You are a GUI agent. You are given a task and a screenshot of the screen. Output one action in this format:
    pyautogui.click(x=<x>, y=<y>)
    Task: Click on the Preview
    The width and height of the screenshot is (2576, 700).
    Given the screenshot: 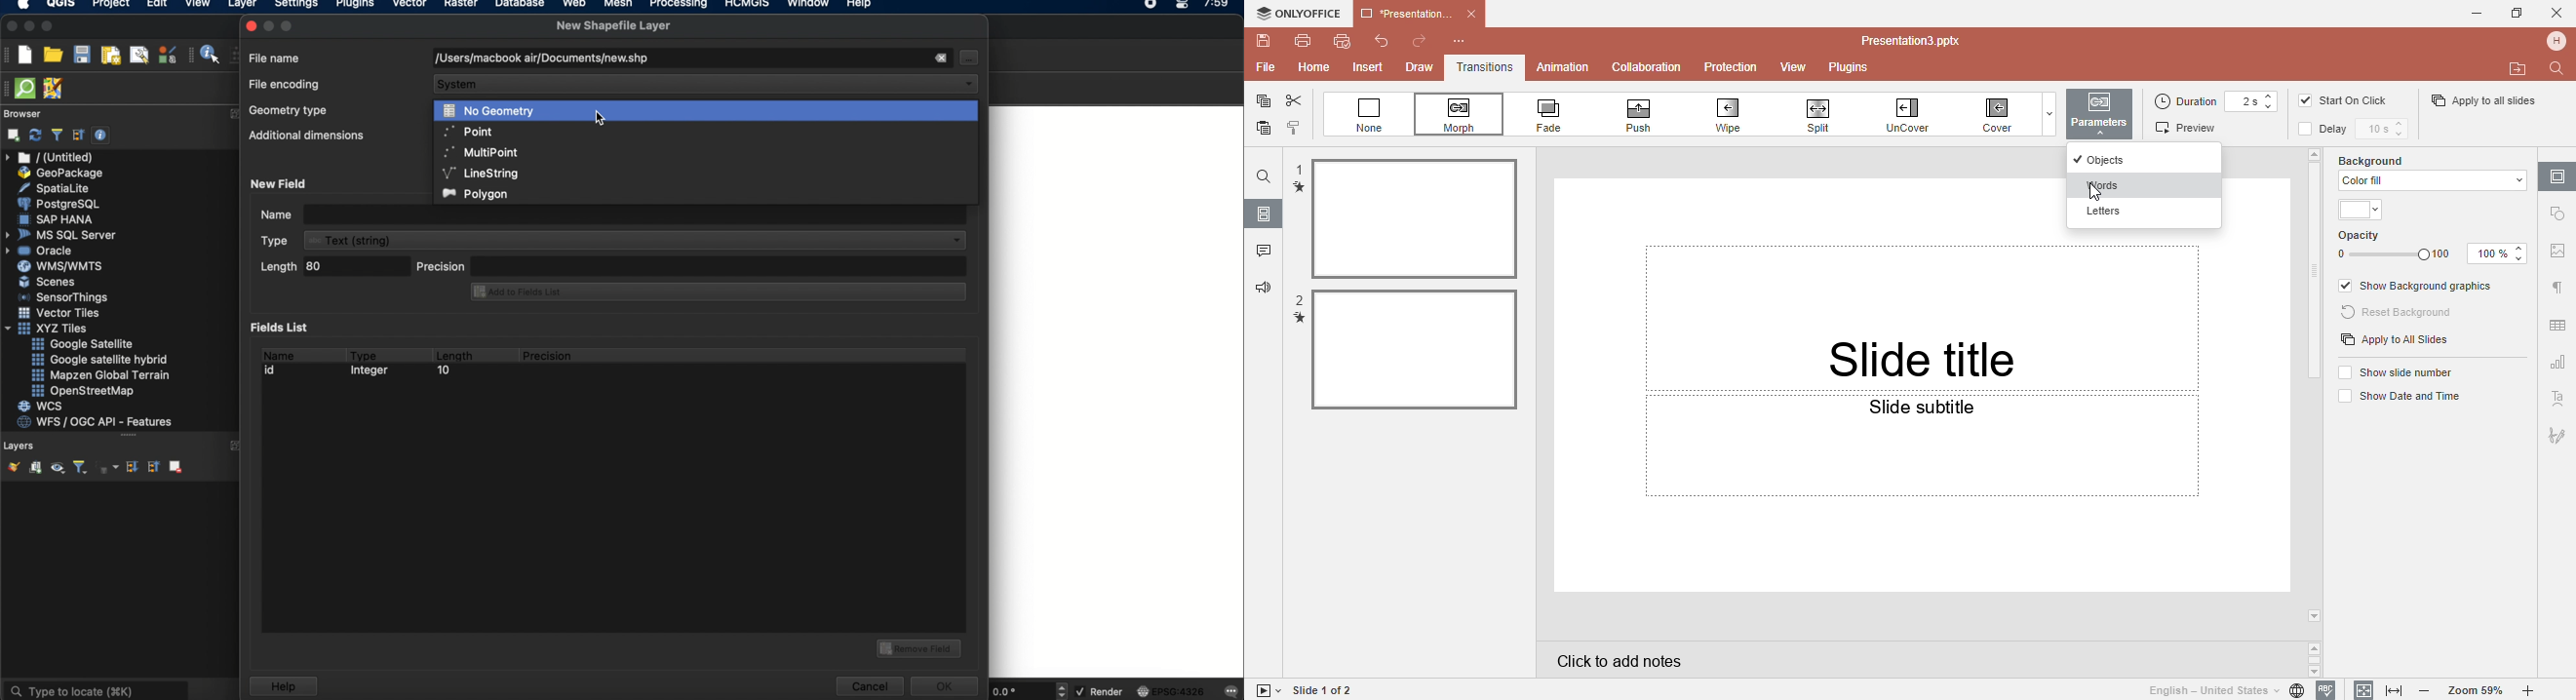 What is the action you would take?
    pyautogui.click(x=2191, y=128)
    